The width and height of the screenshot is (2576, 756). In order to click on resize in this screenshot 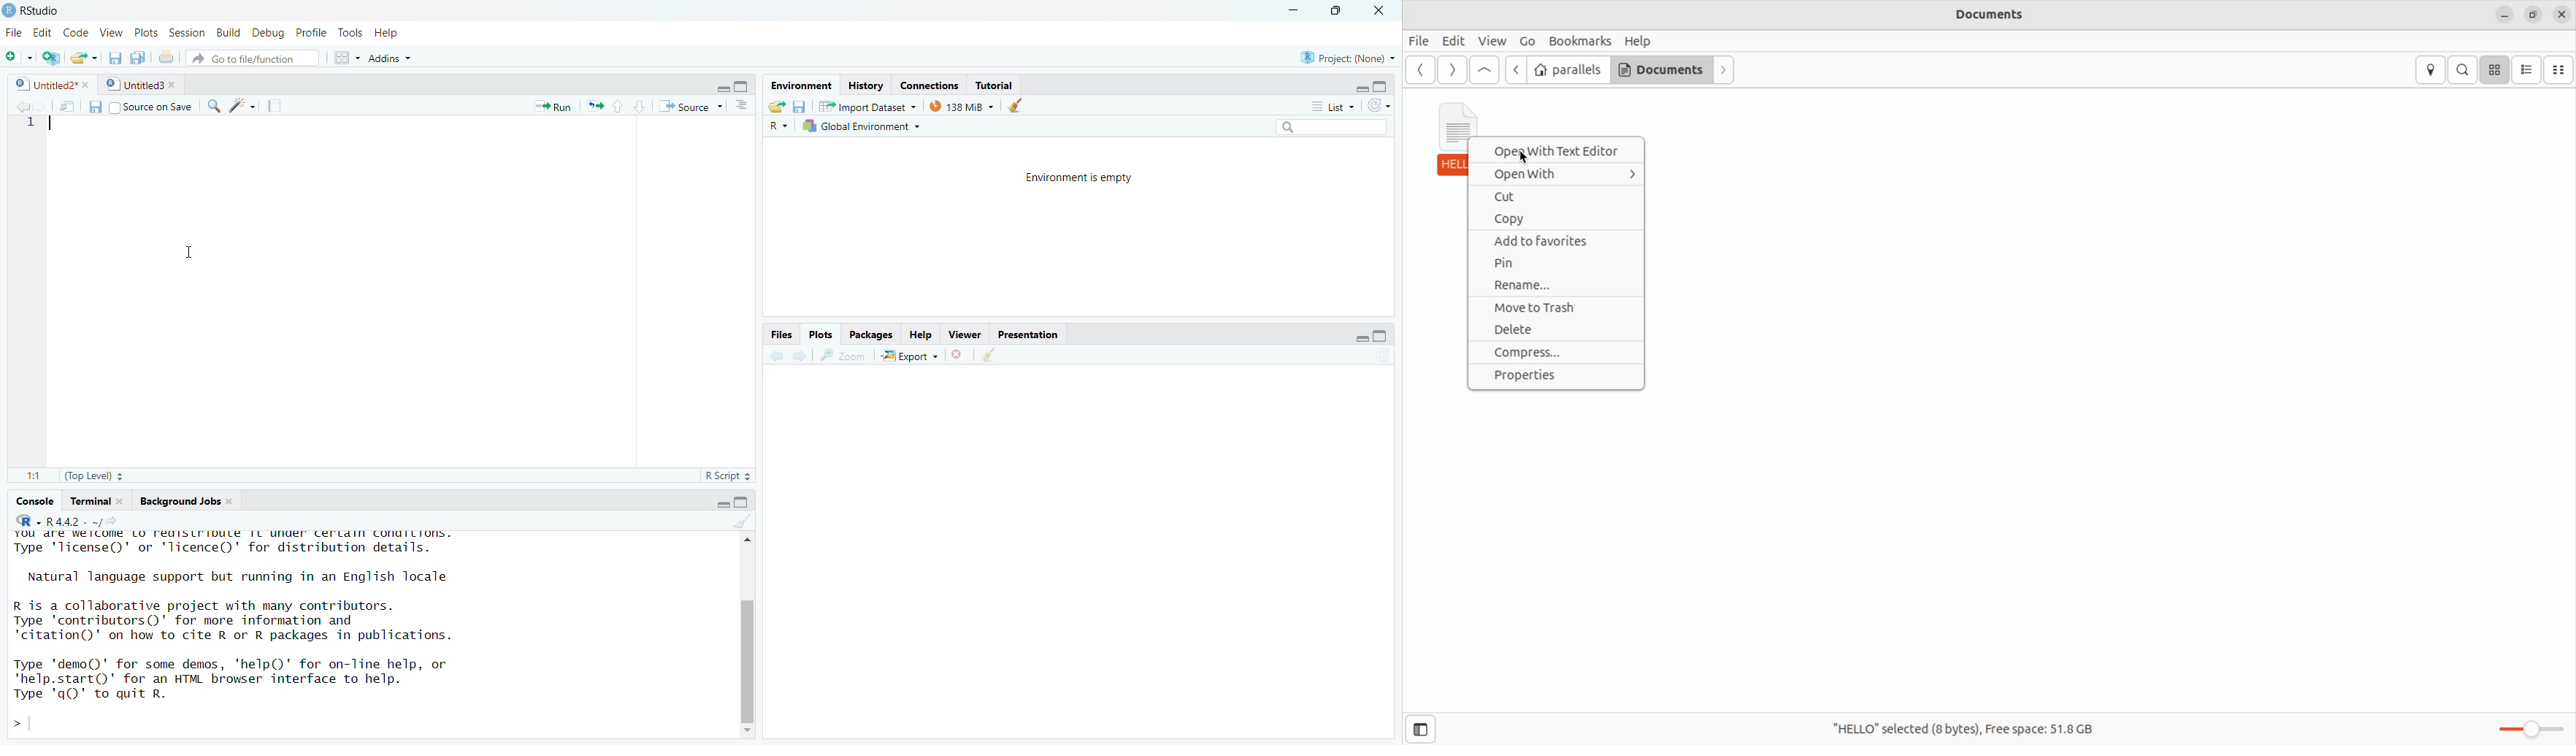, I will do `click(2532, 14)`.